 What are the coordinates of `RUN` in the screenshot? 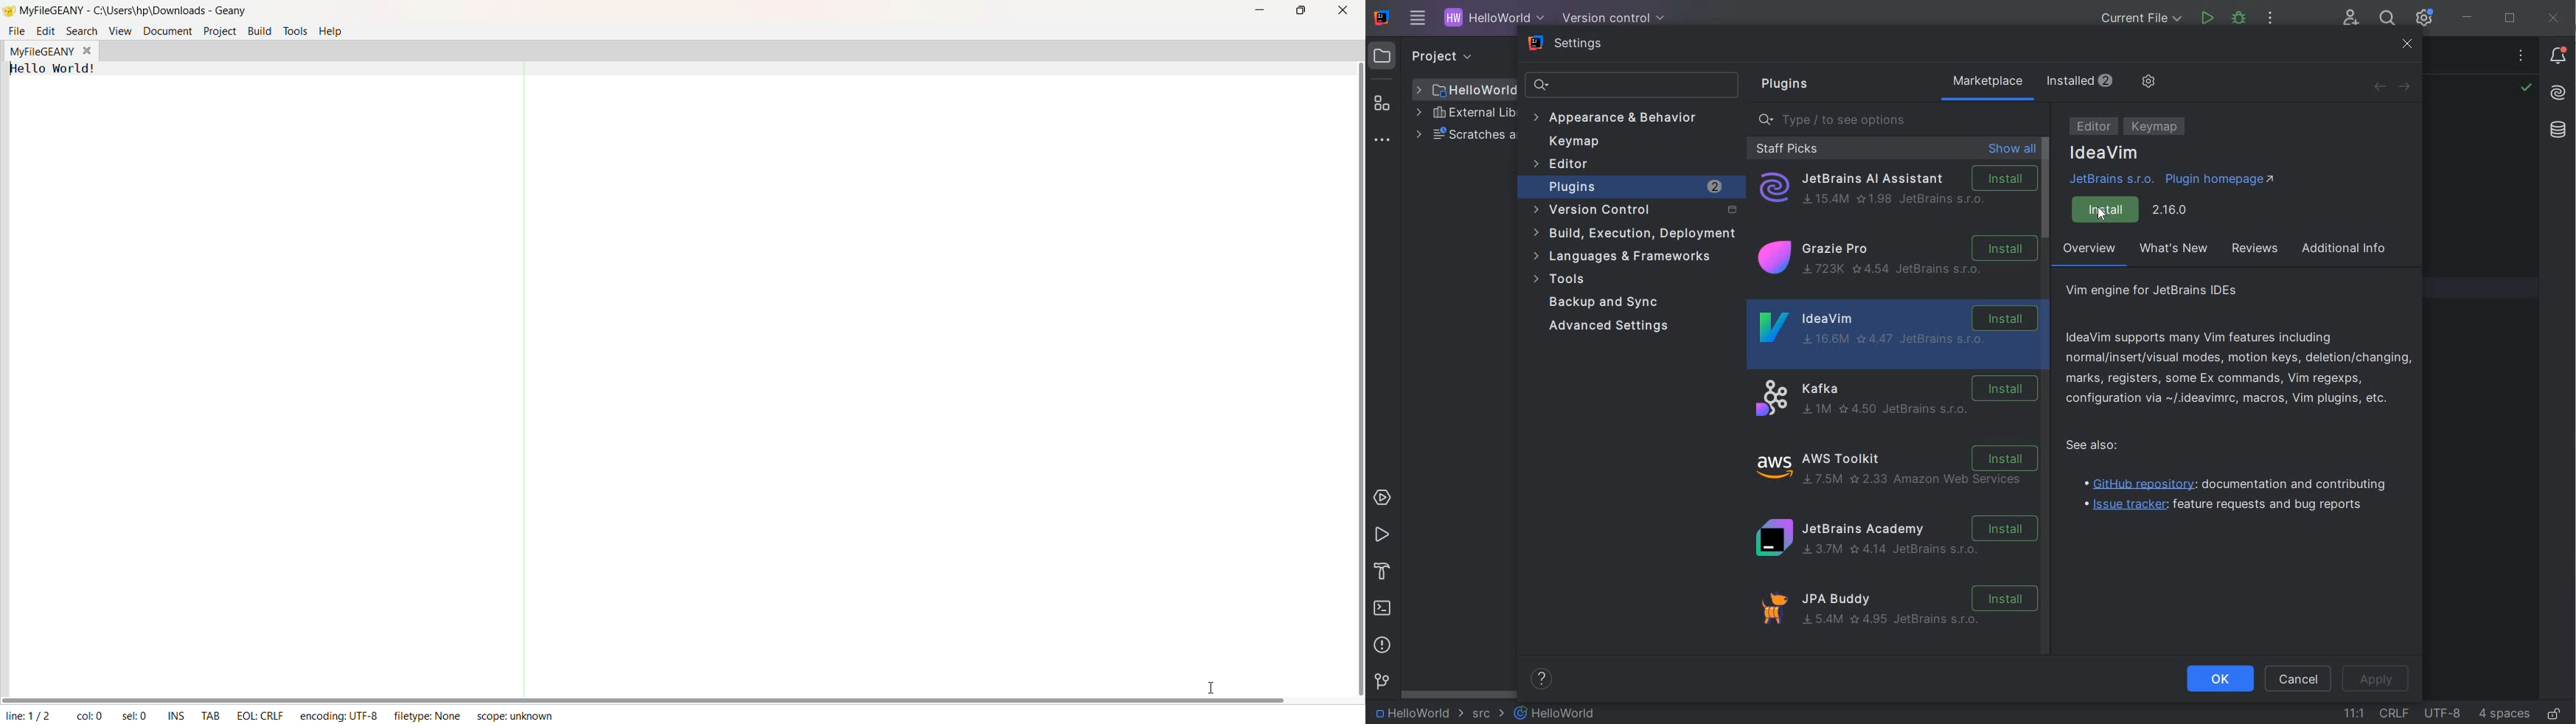 It's located at (2207, 18).